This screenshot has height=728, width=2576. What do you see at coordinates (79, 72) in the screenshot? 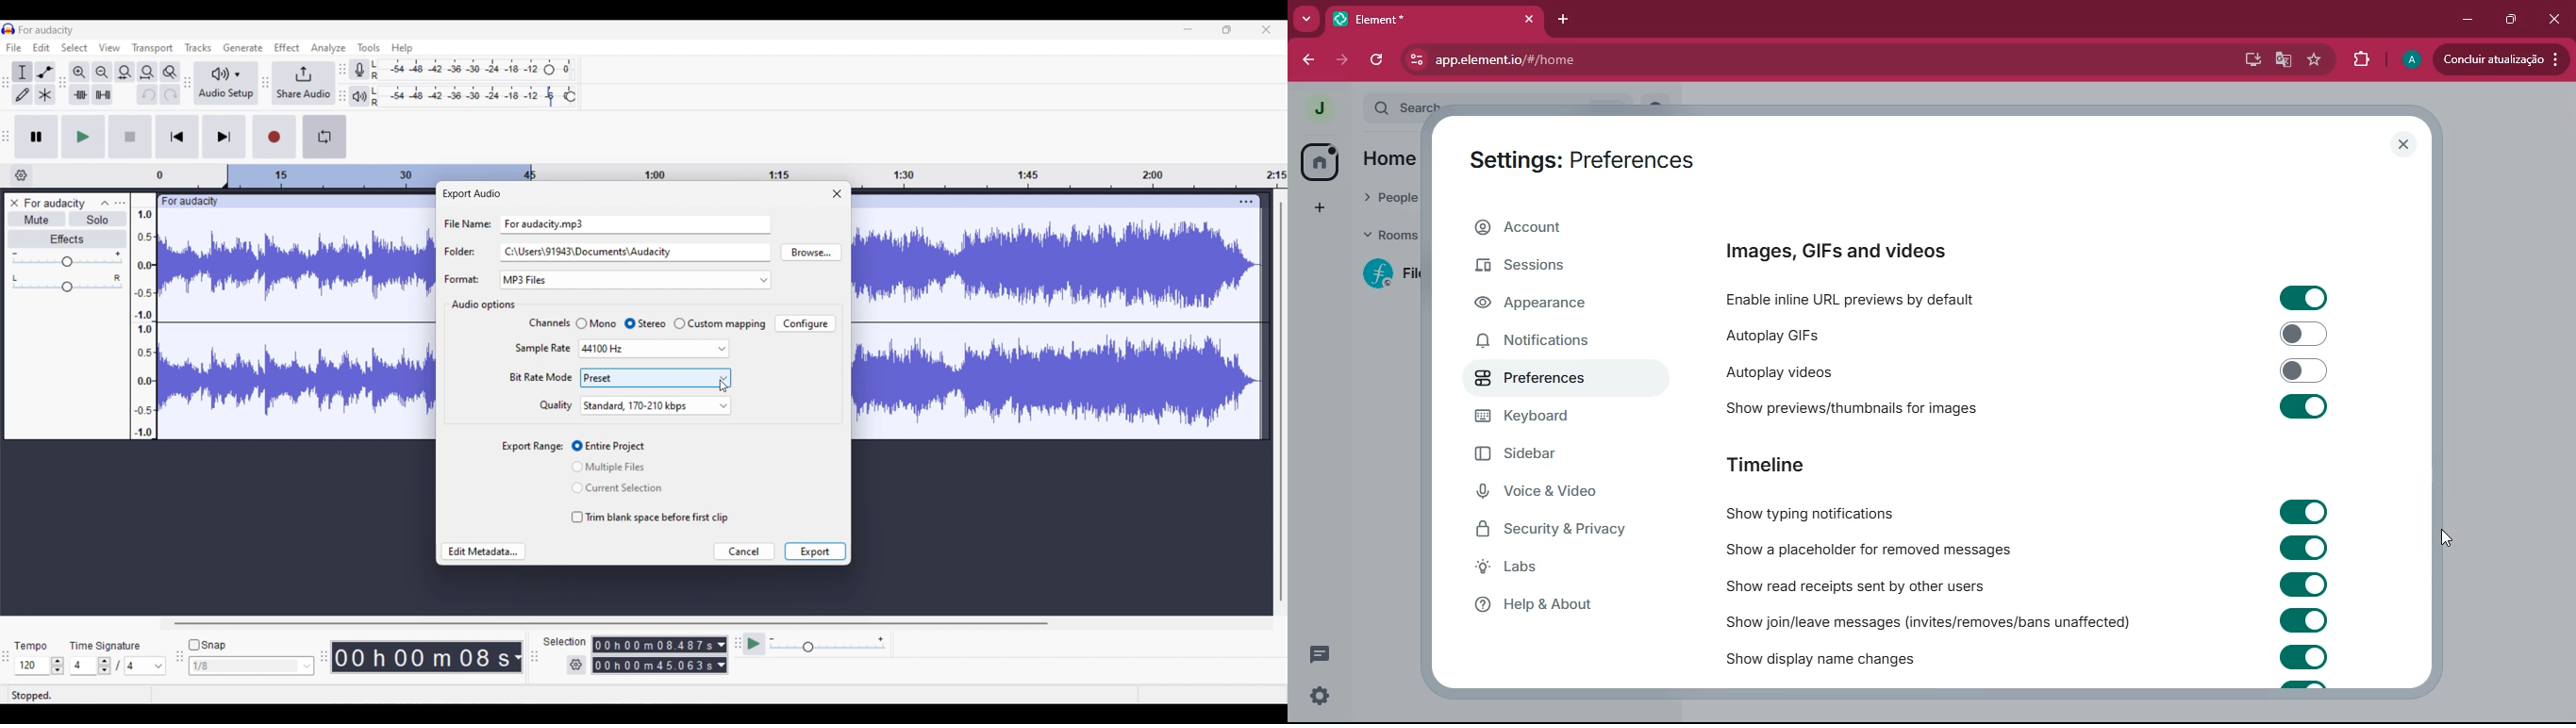
I see `Zoom in` at bounding box center [79, 72].